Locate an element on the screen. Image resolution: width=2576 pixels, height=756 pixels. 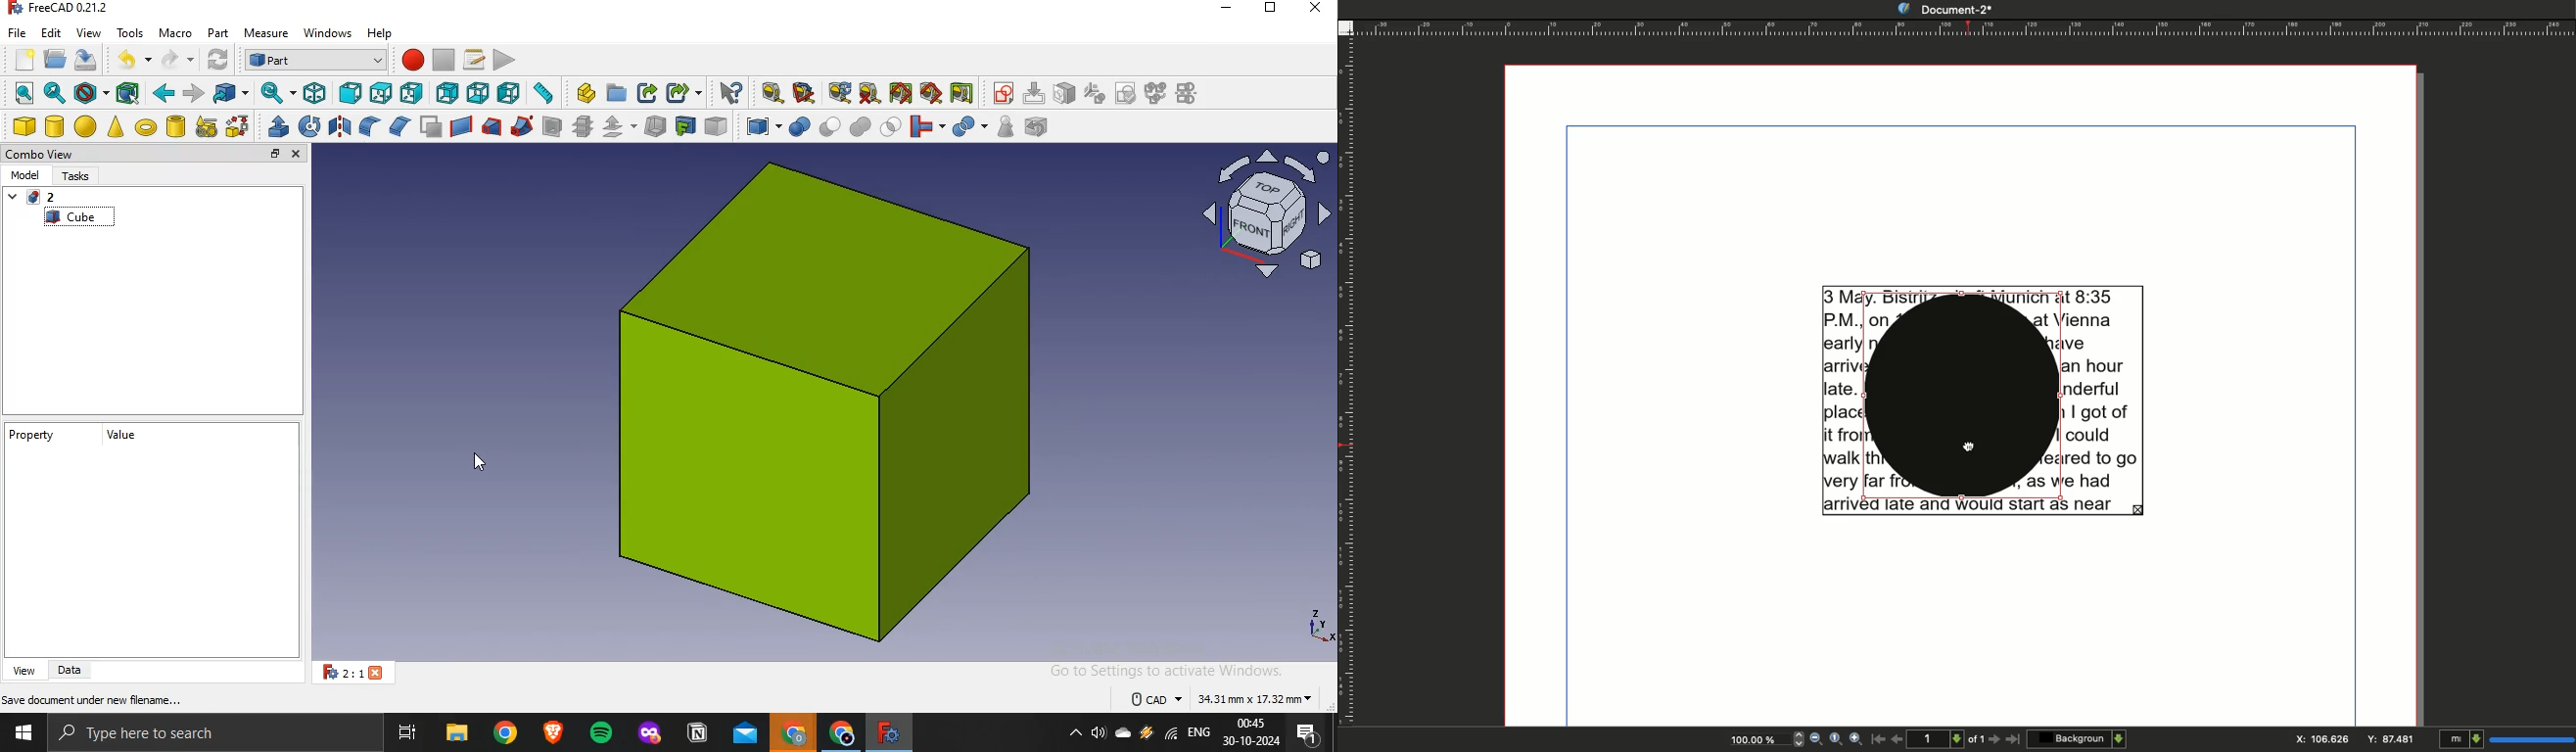
onedrive is located at coordinates (1124, 734).